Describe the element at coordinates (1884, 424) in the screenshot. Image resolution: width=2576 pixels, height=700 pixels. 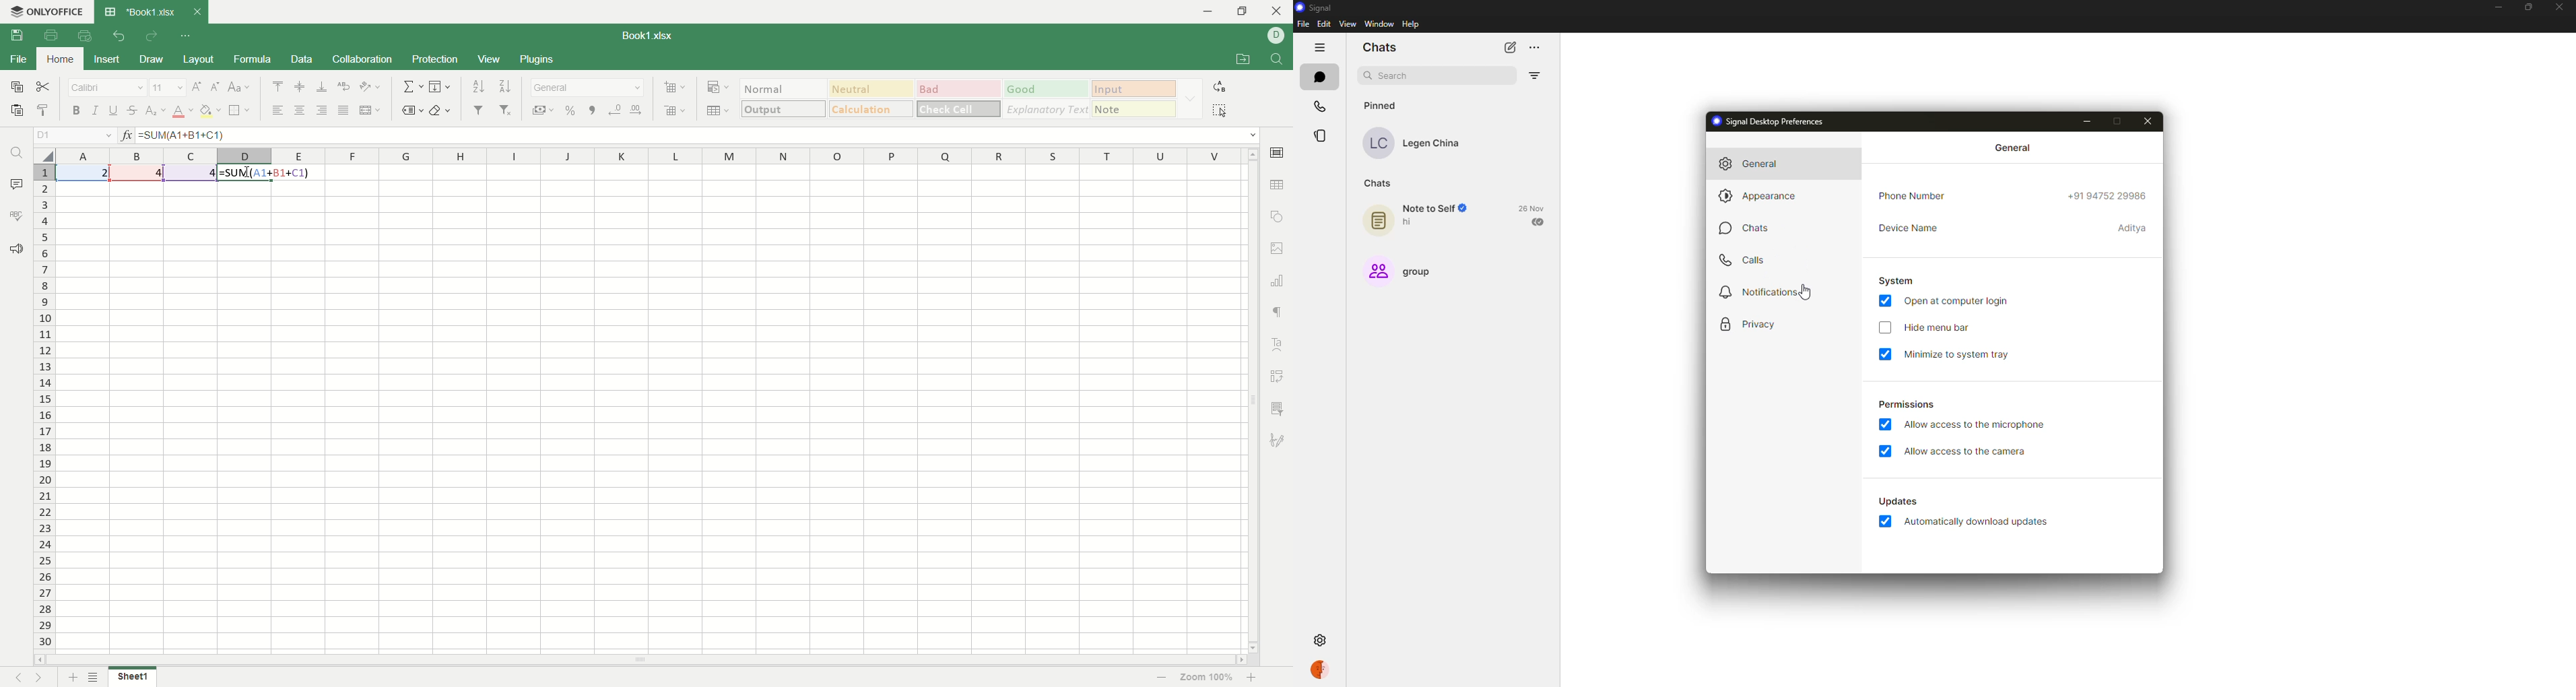
I see `enabled` at that location.